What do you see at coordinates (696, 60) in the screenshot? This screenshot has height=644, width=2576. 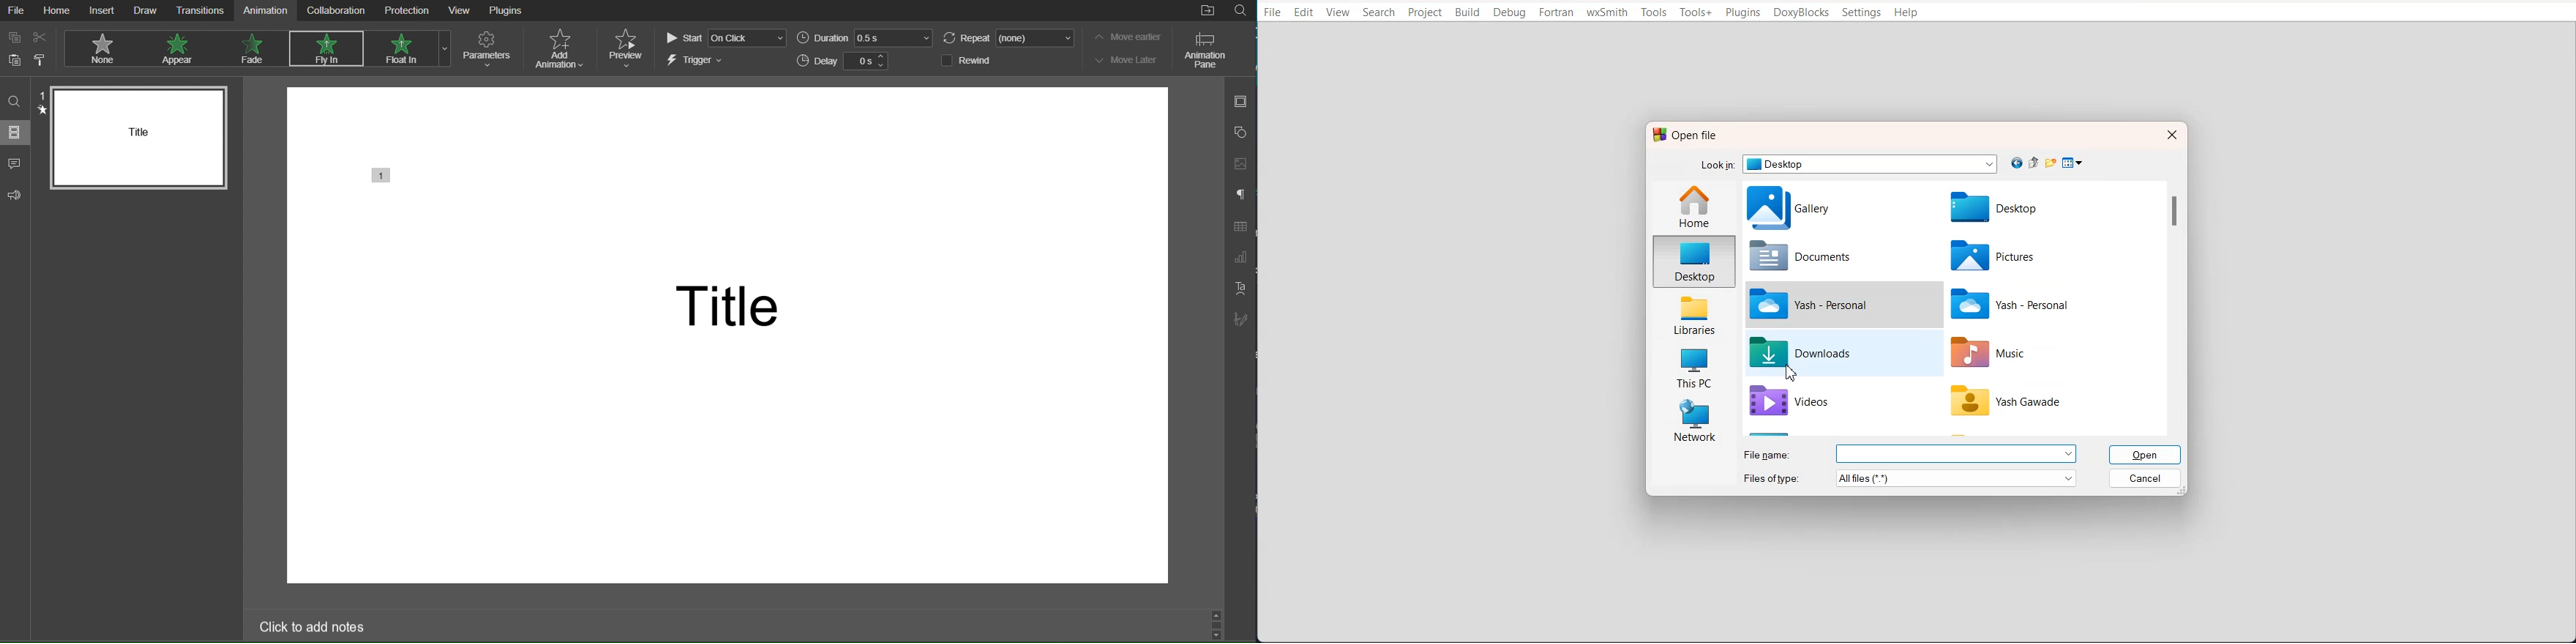 I see `Trigger` at bounding box center [696, 60].